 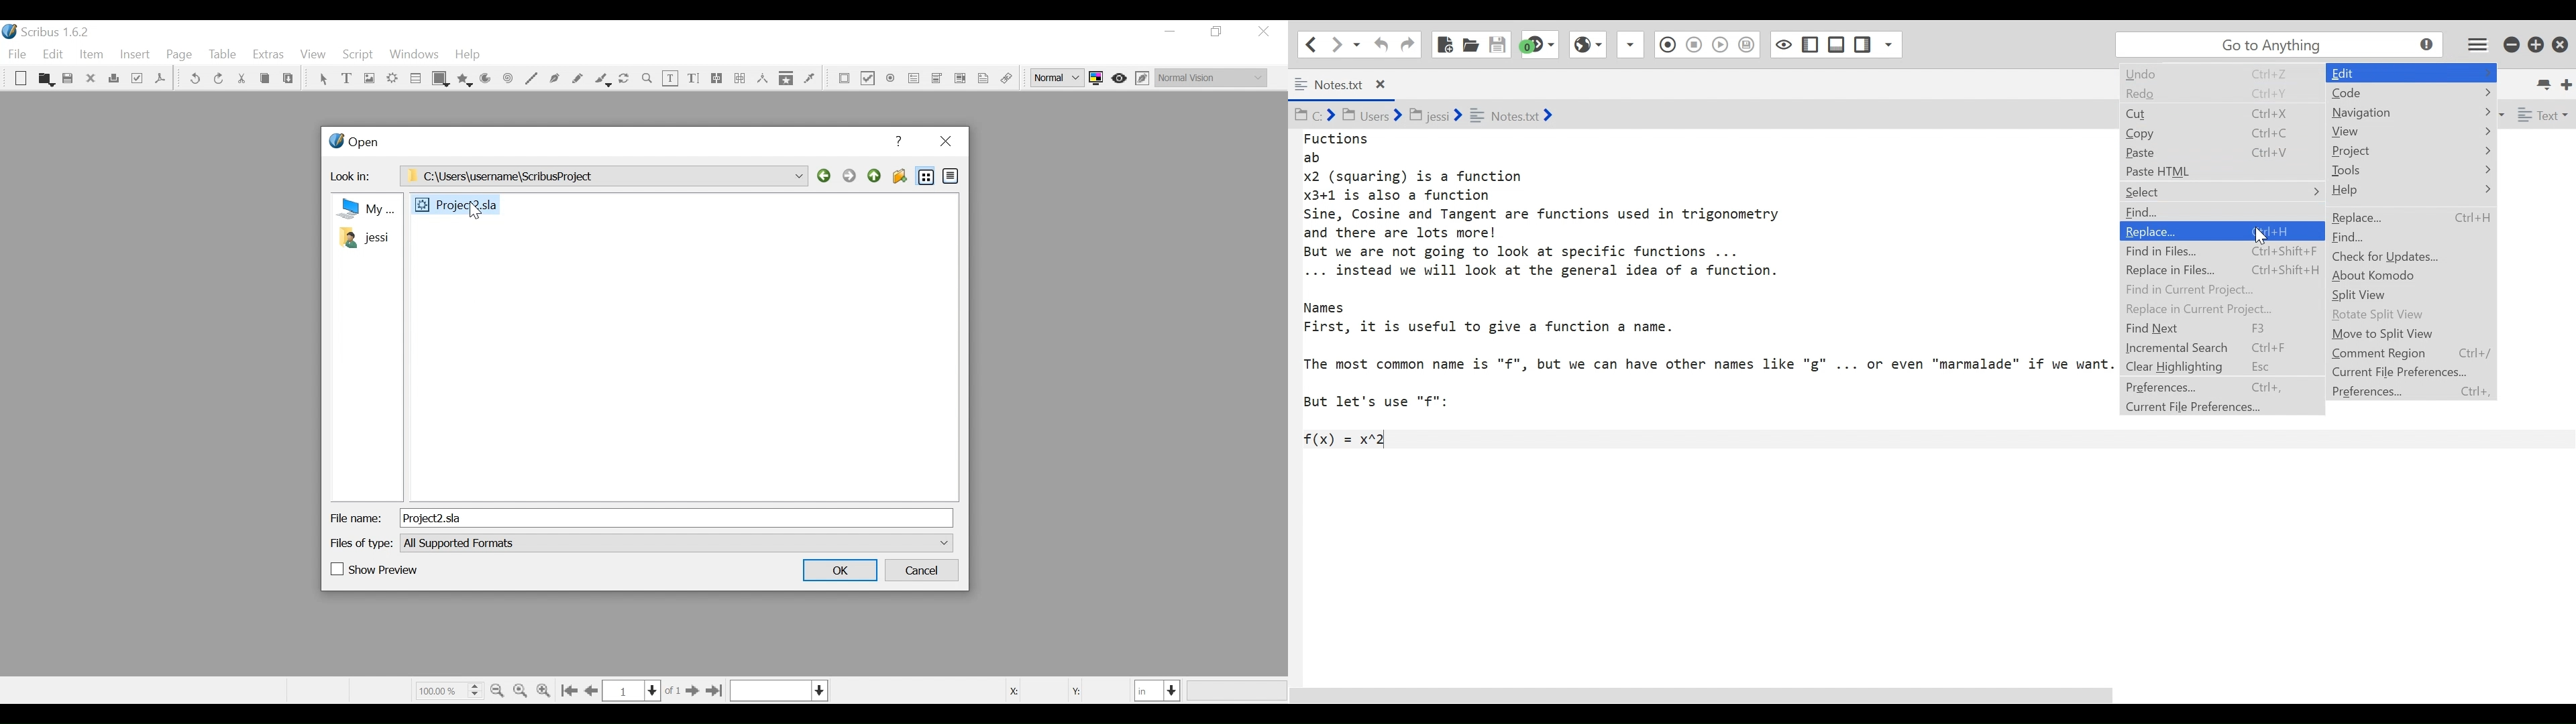 I want to click on Detail View, so click(x=949, y=175).